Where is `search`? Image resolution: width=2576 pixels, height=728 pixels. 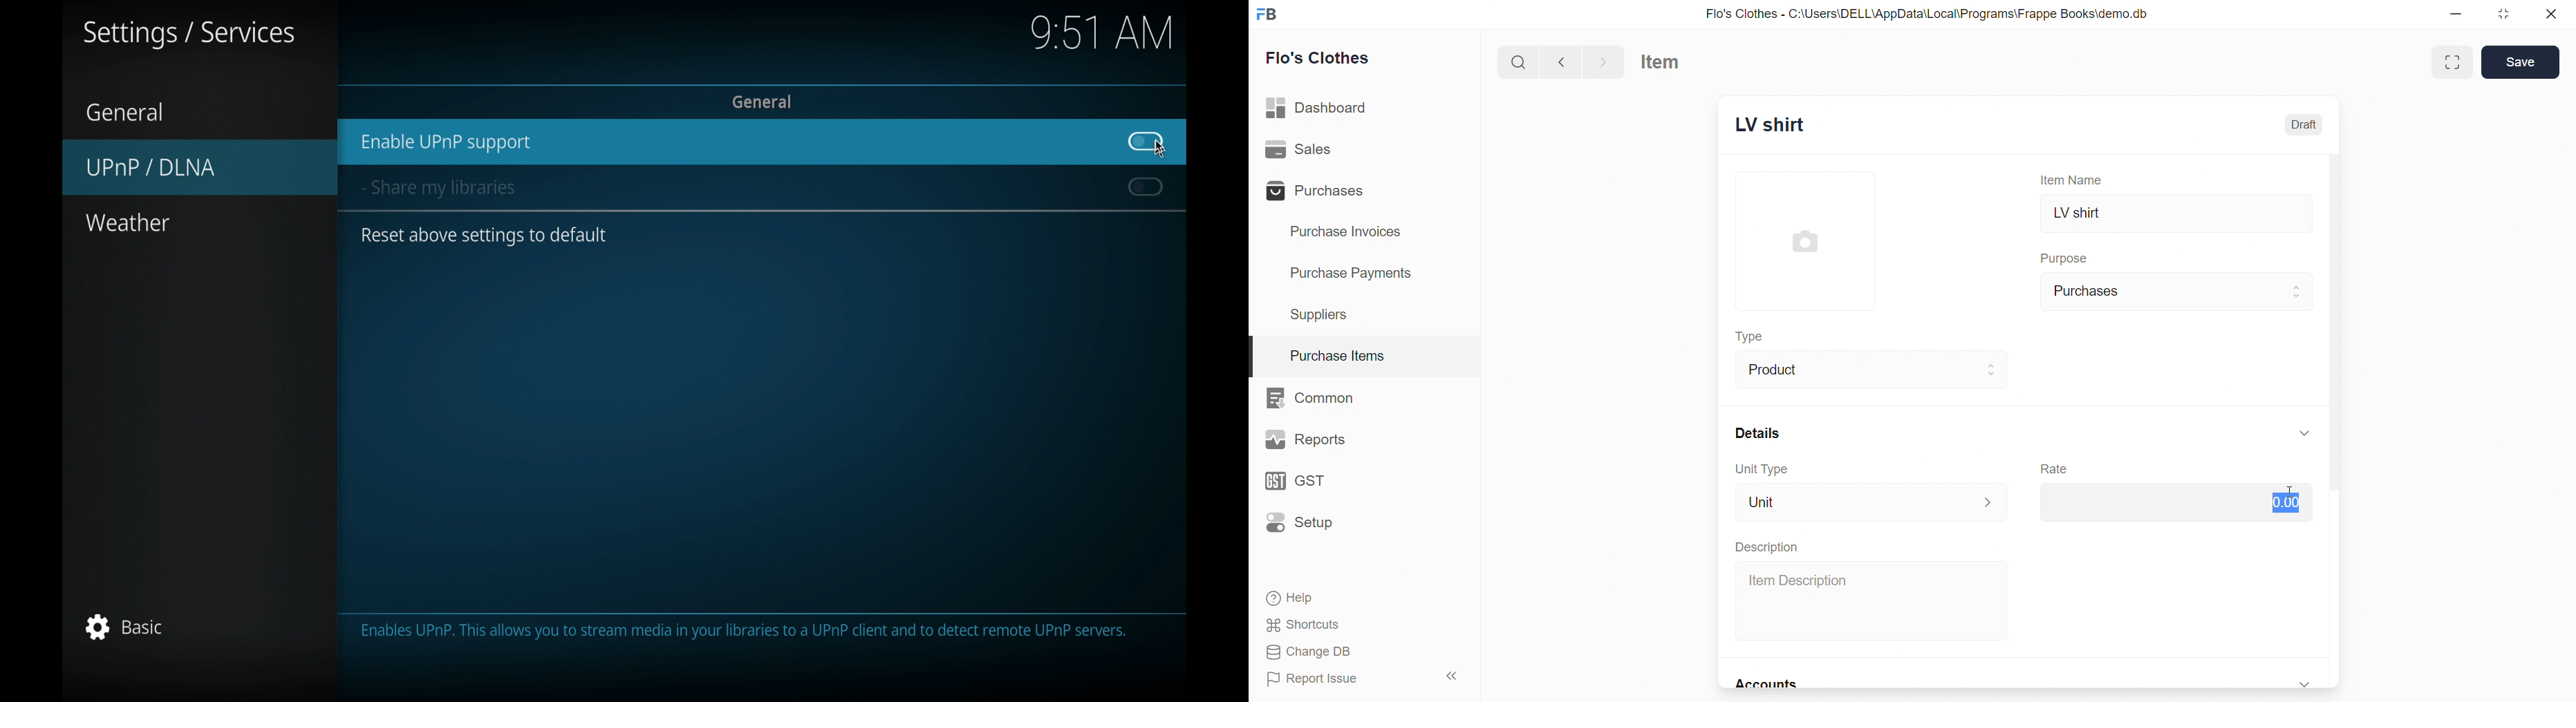 search is located at coordinates (1518, 61).